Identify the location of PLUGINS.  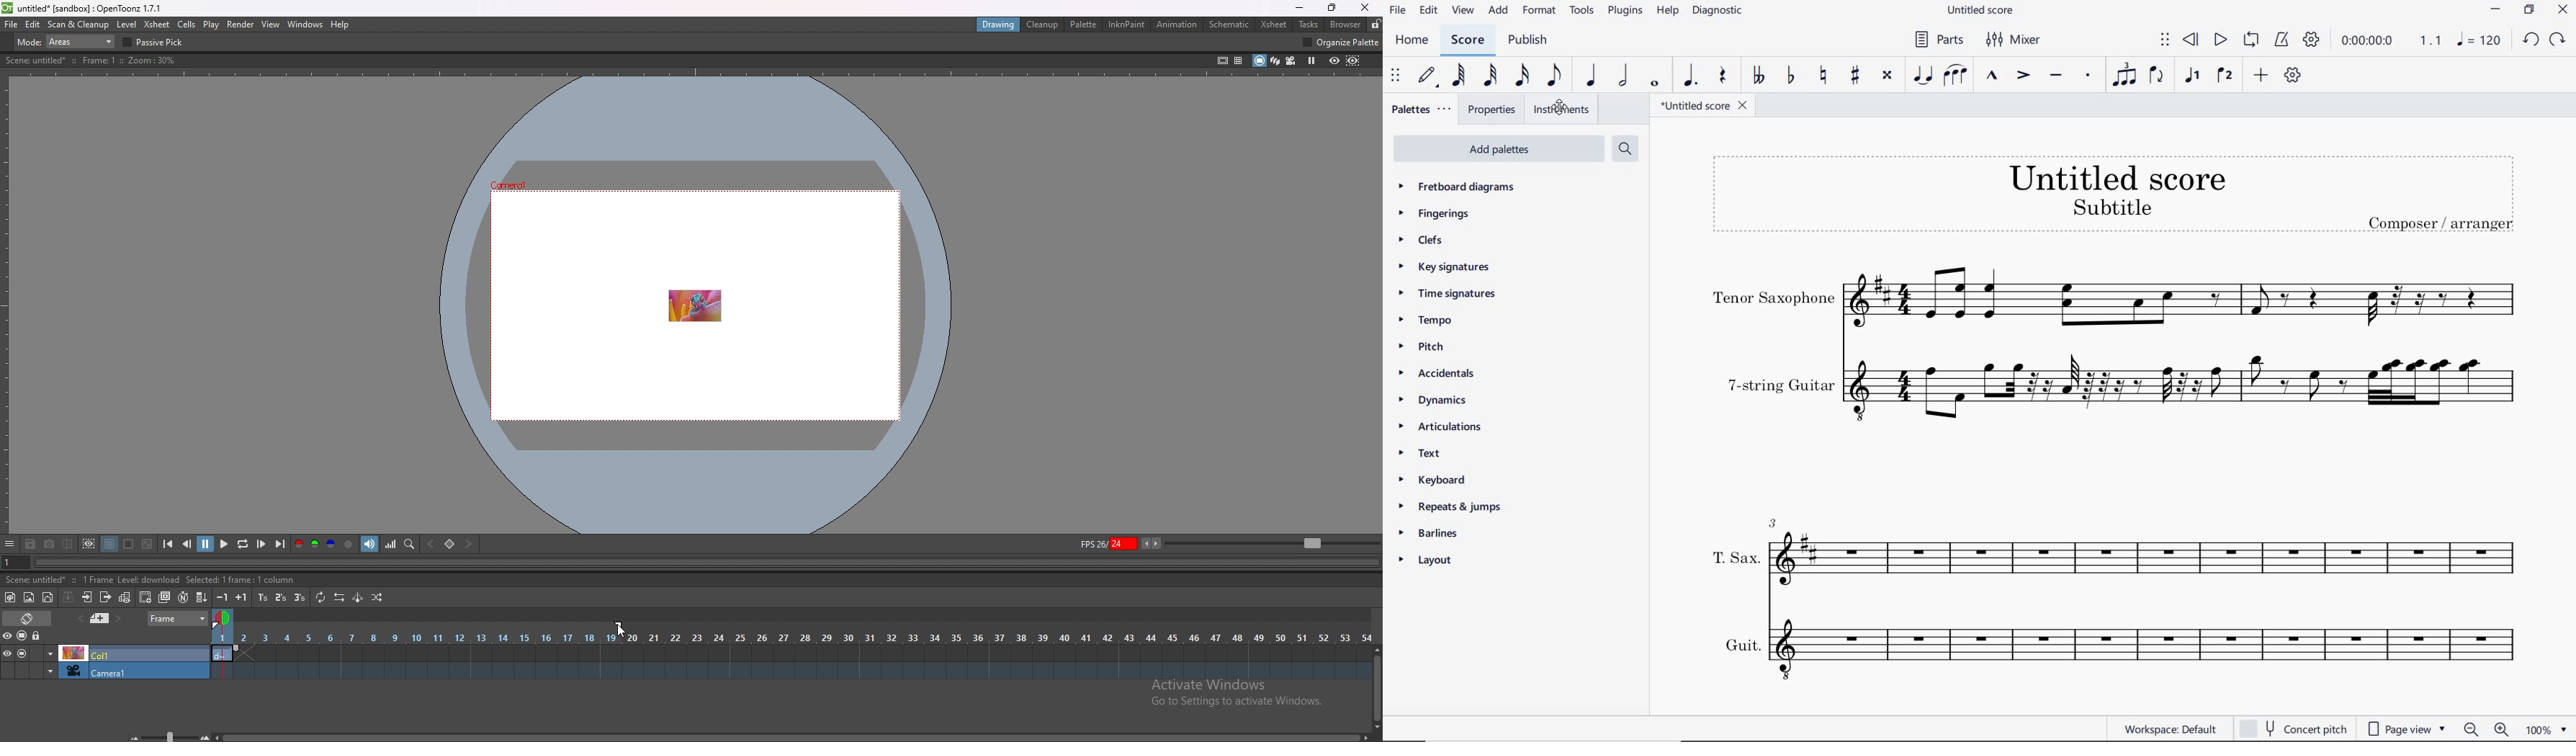
(1625, 11).